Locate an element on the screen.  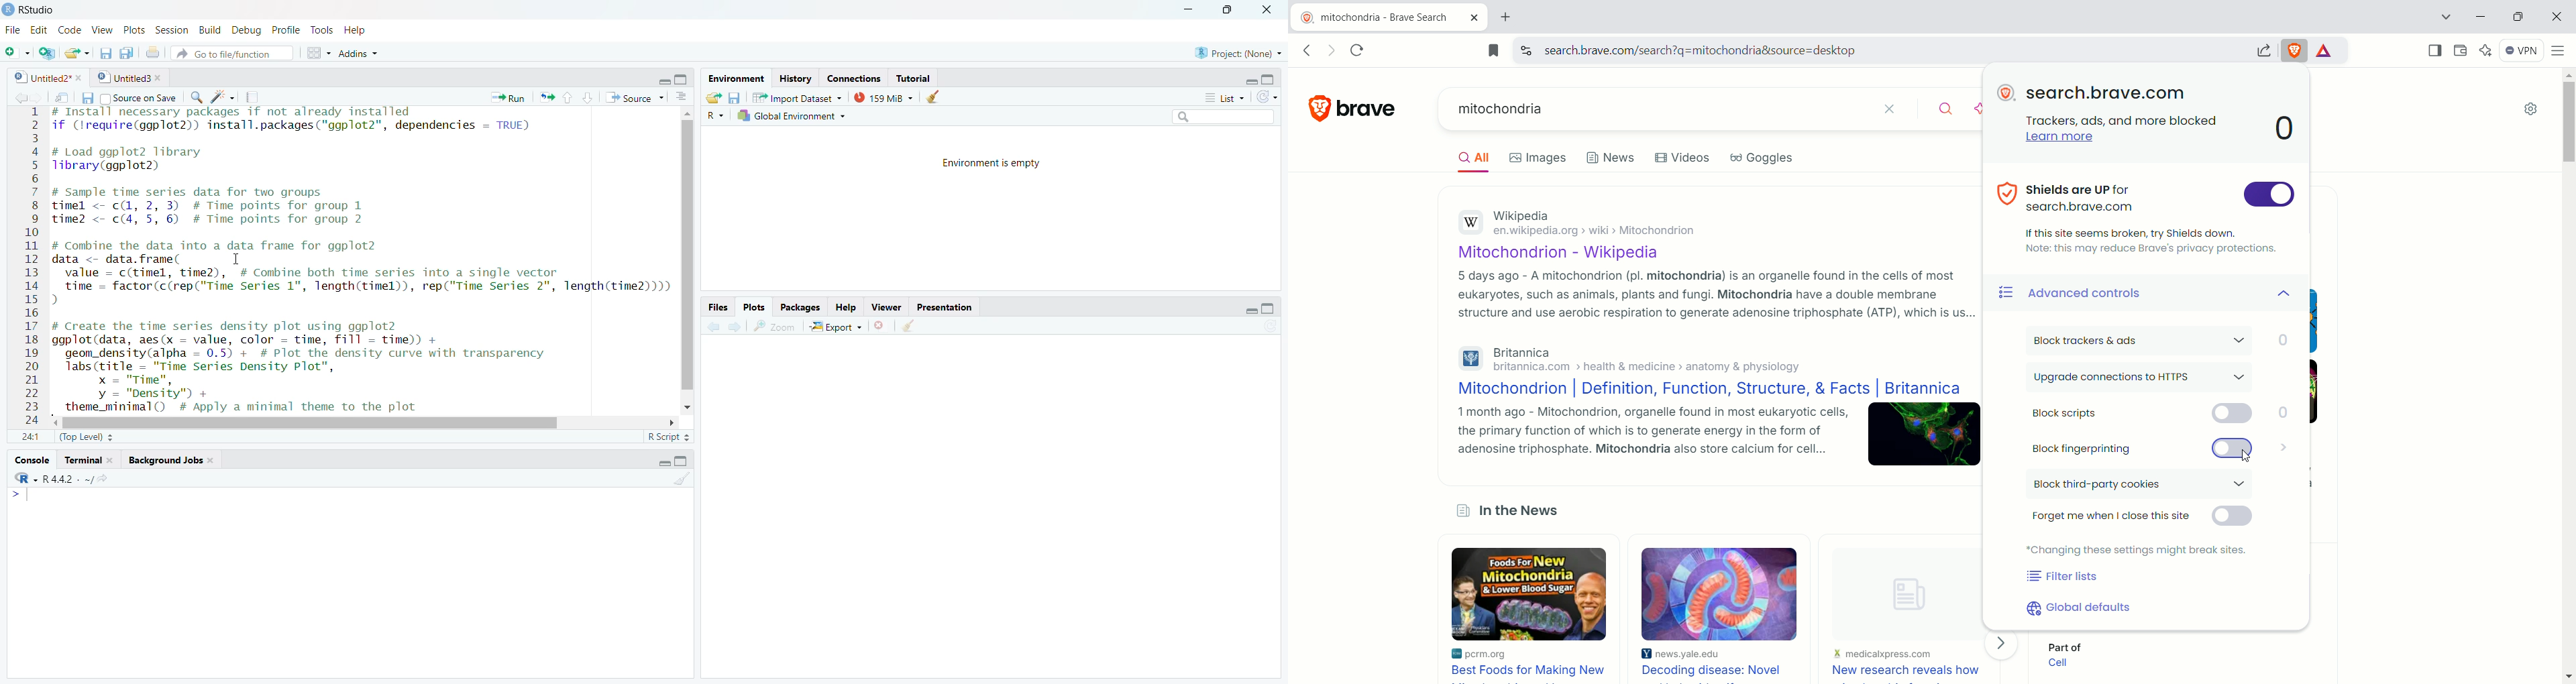
Print is located at coordinates (152, 53).